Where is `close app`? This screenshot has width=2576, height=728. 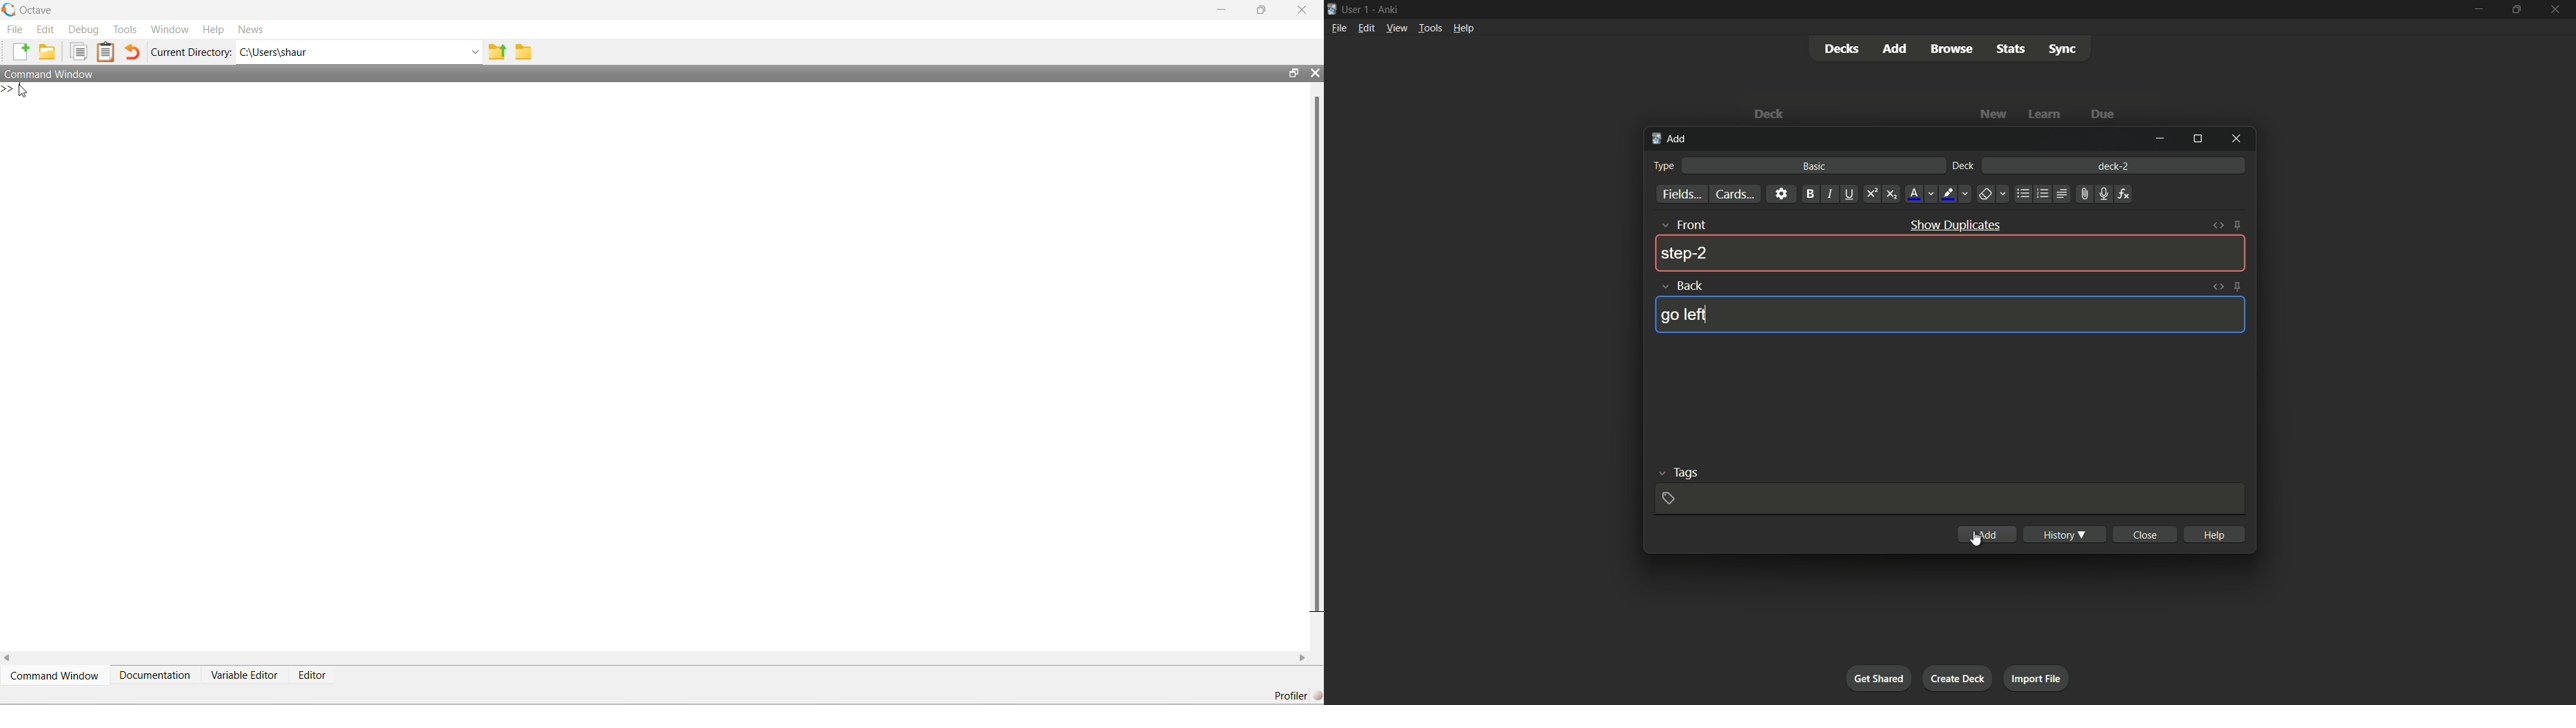
close app is located at coordinates (2556, 9).